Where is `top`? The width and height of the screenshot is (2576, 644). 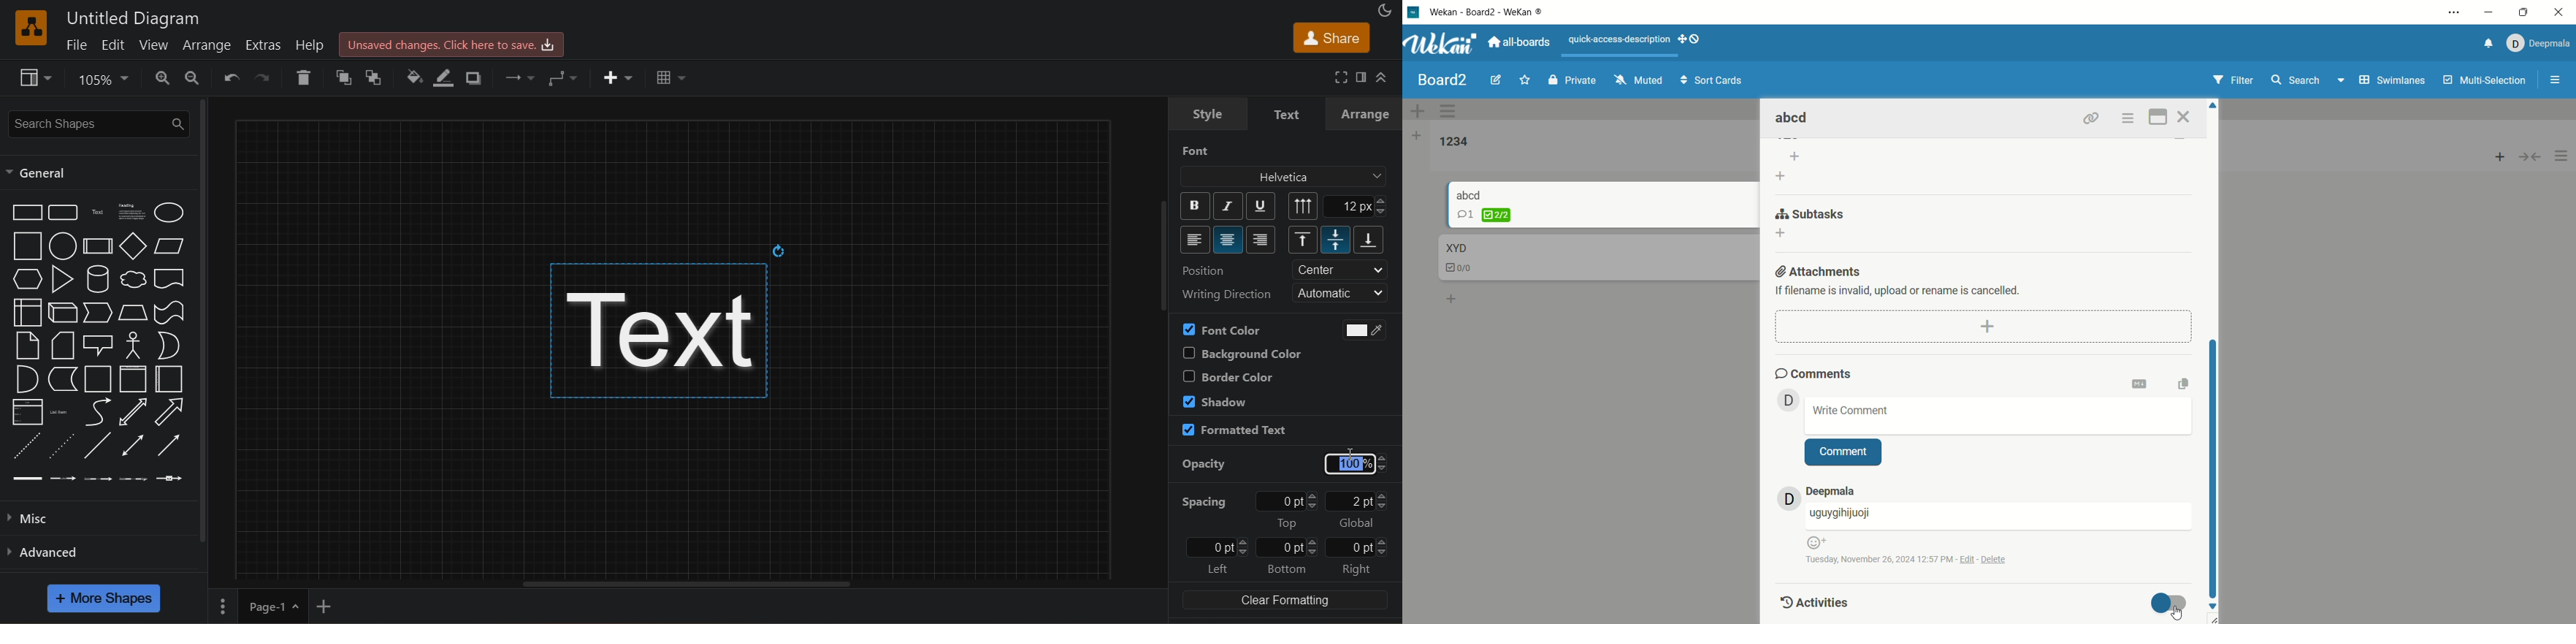
top is located at coordinates (1303, 239).